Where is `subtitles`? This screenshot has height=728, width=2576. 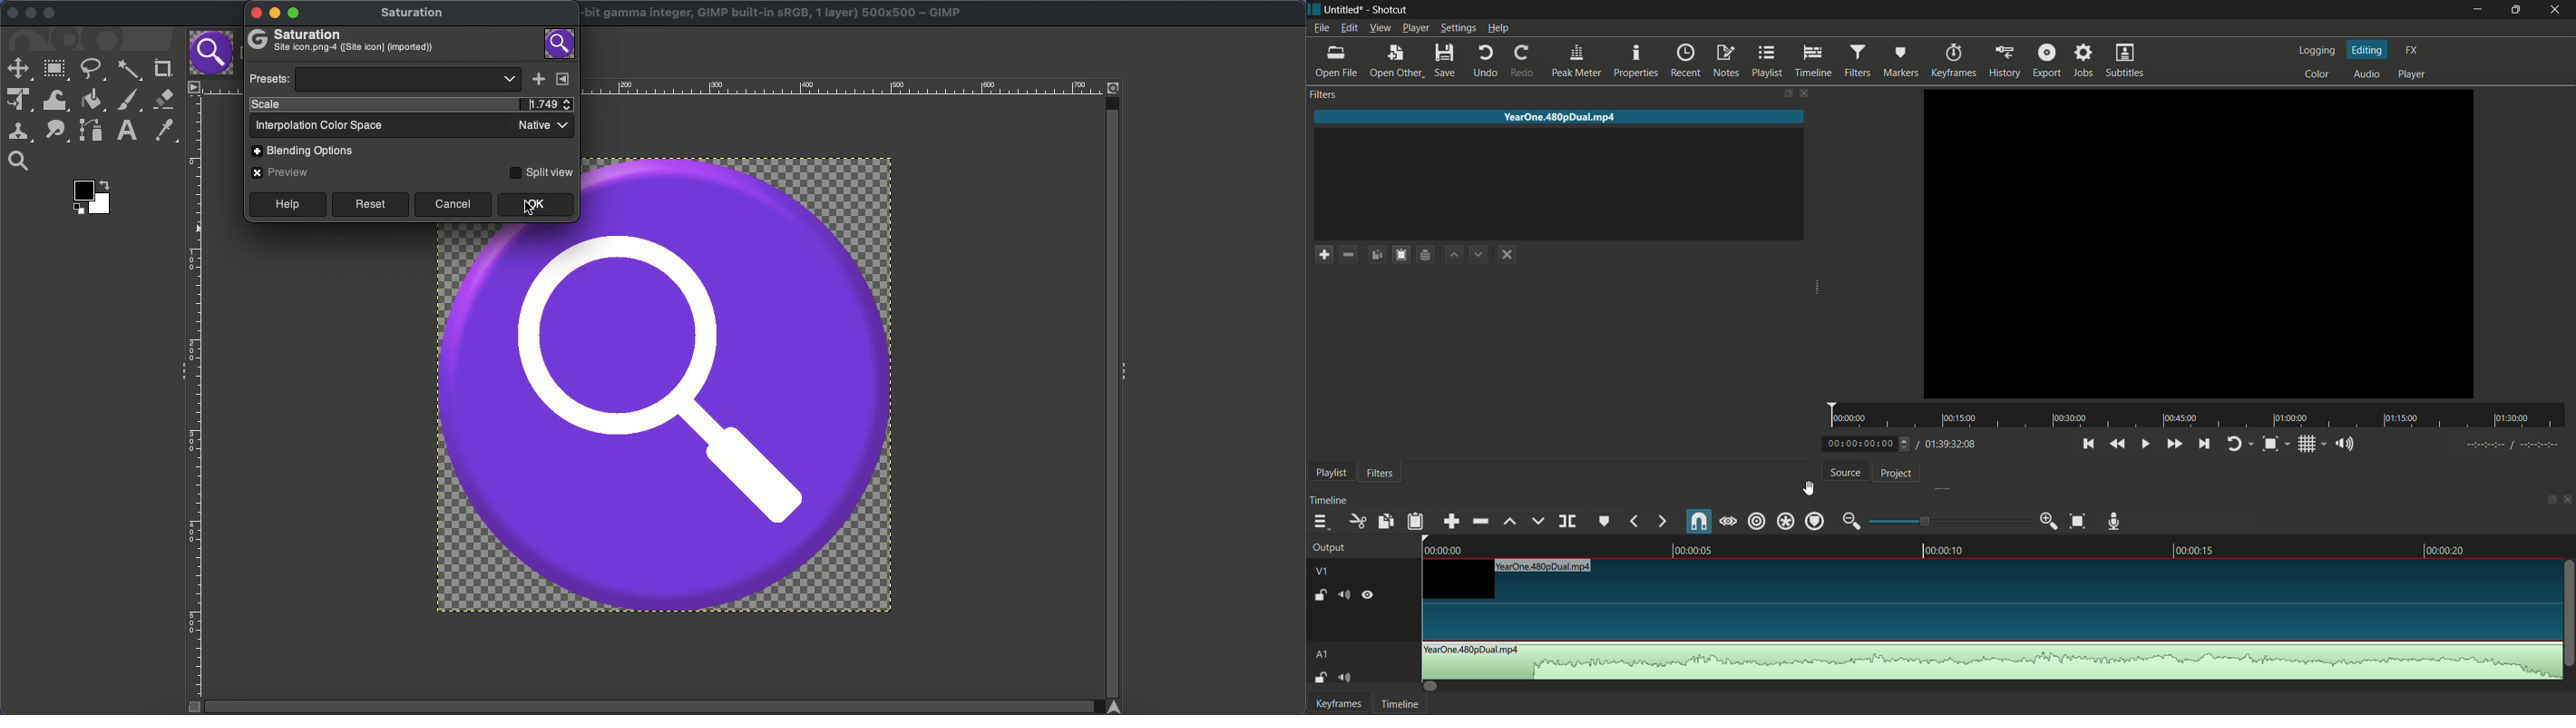
subtitles is located at coordinates (2126, 60).